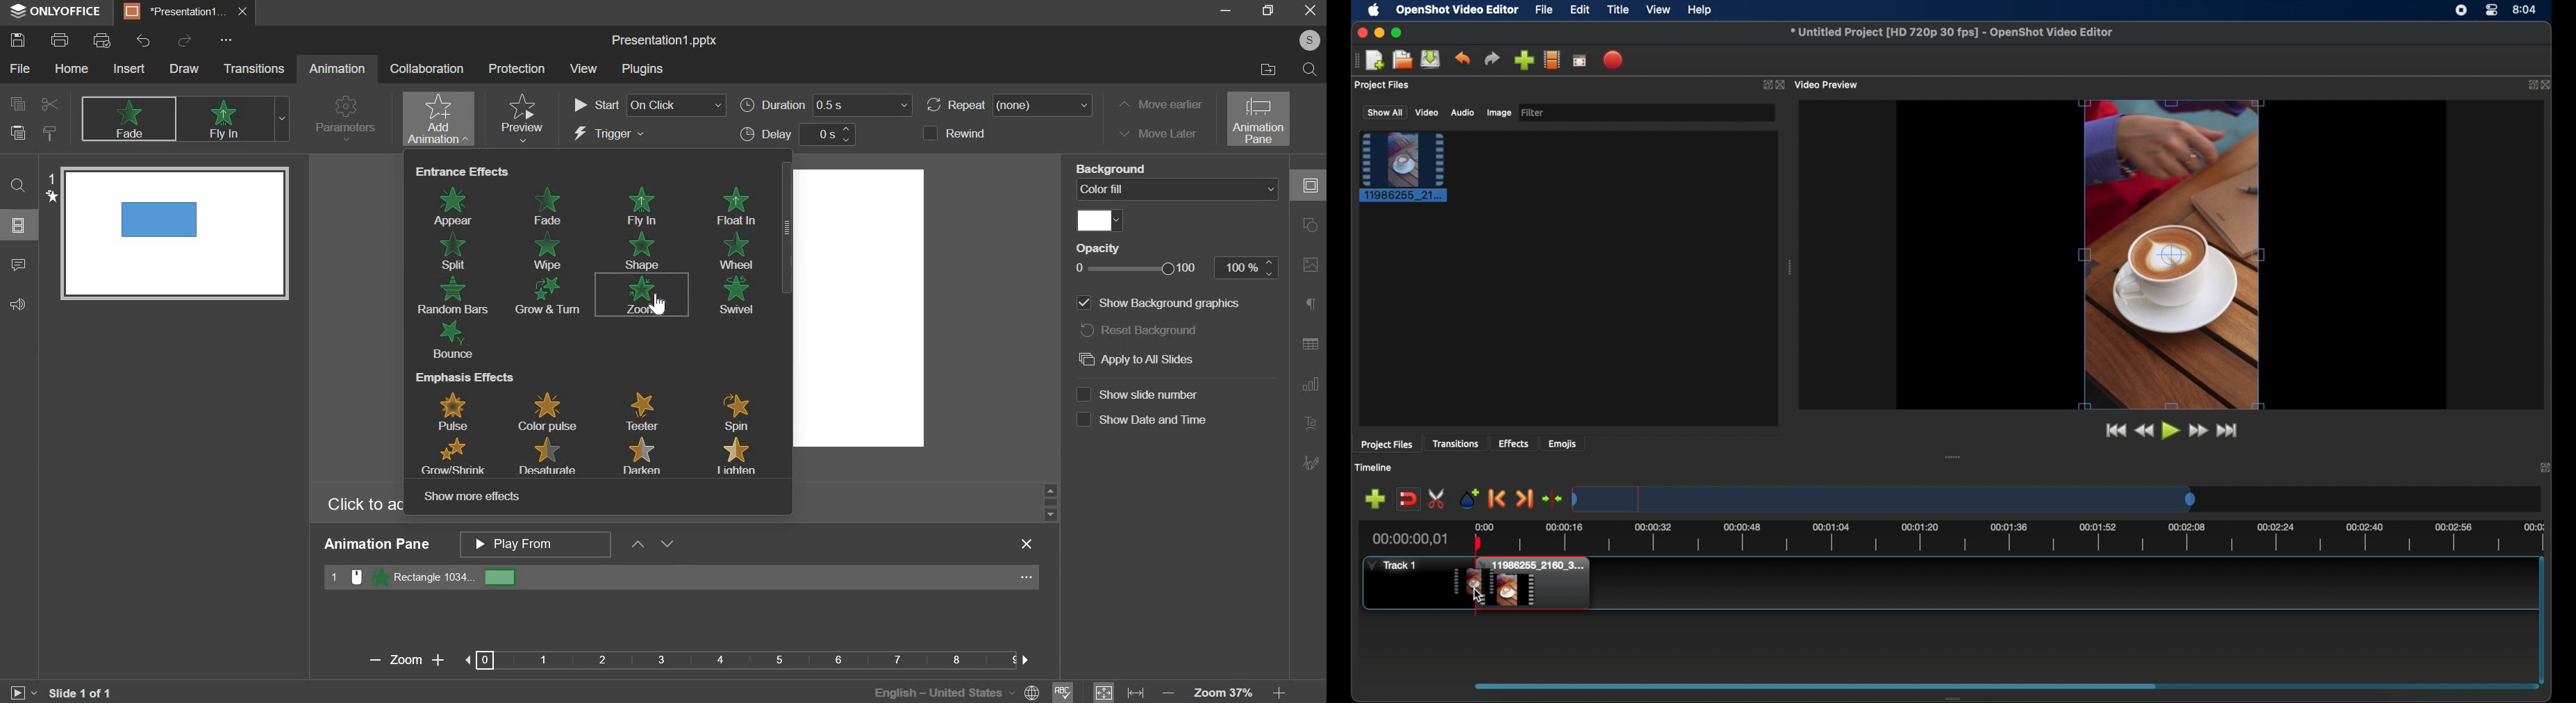  What do you see at coordinates (131, 70) in the screenshot?
I see `insert` at bounding box center [131, 70].